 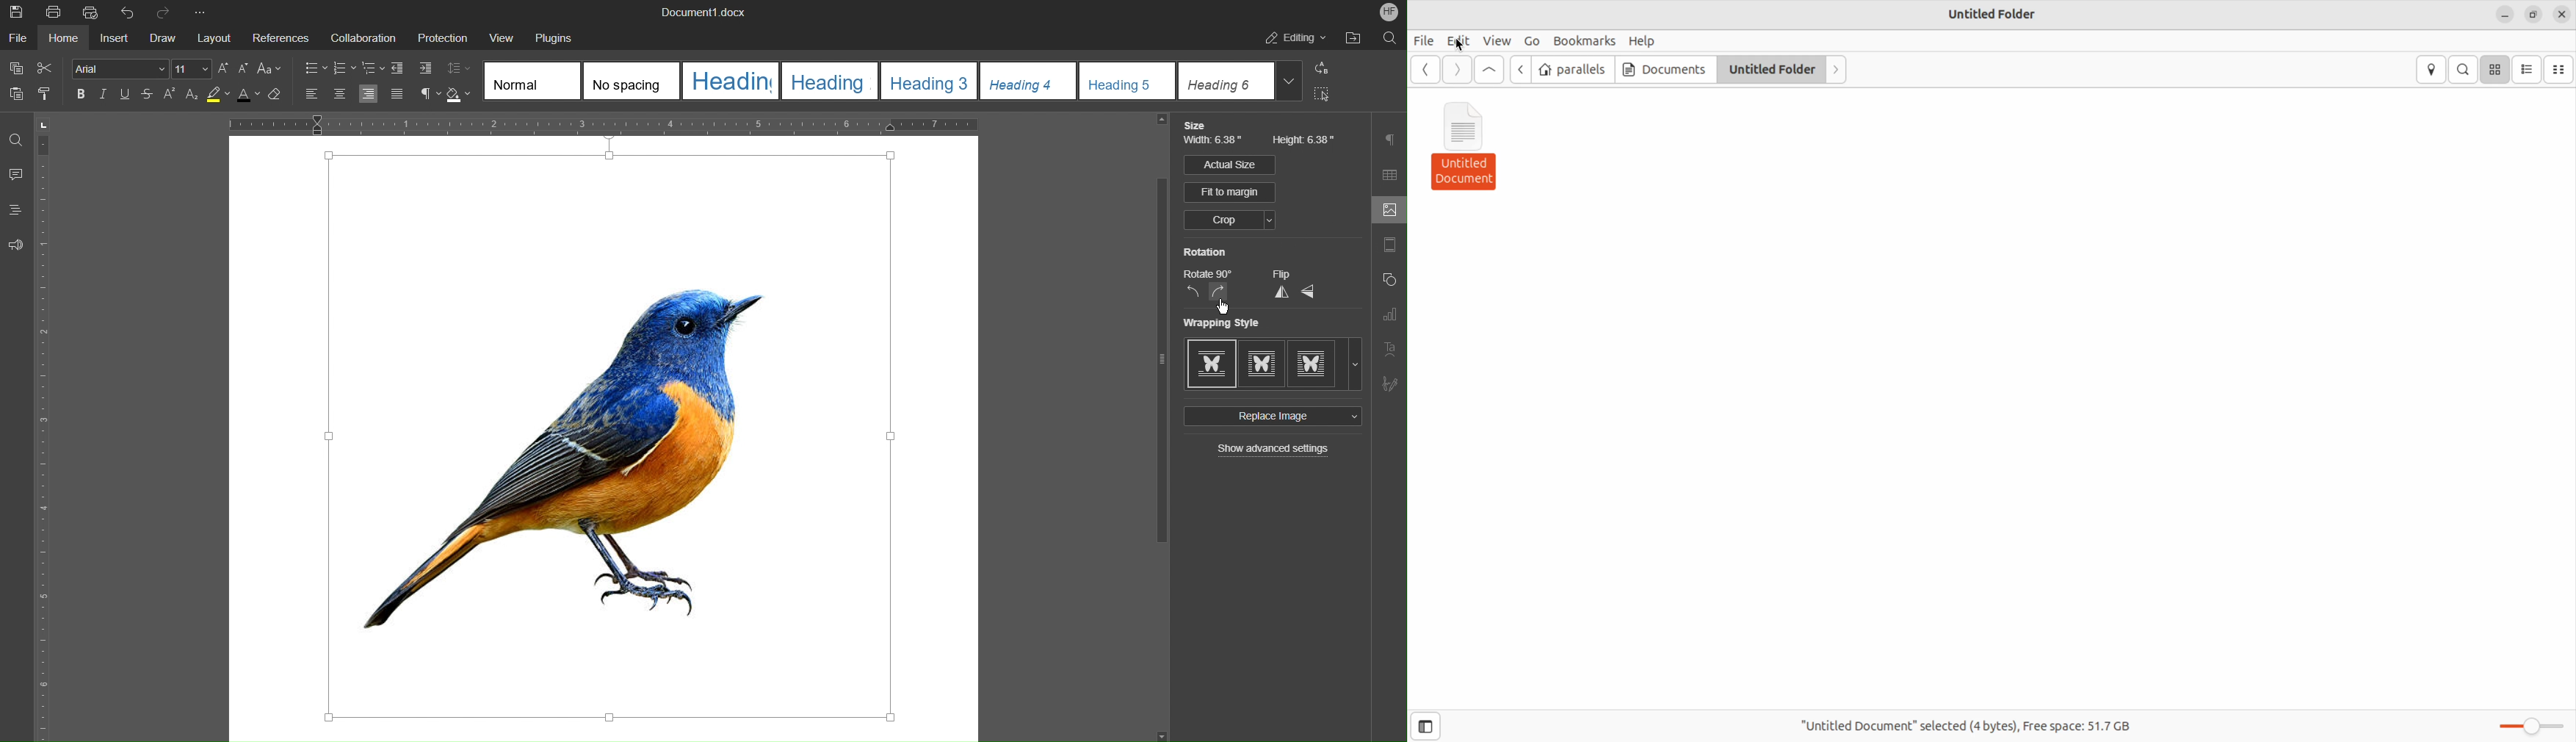 I want to click on compact view, so click(x=2560, y=70).